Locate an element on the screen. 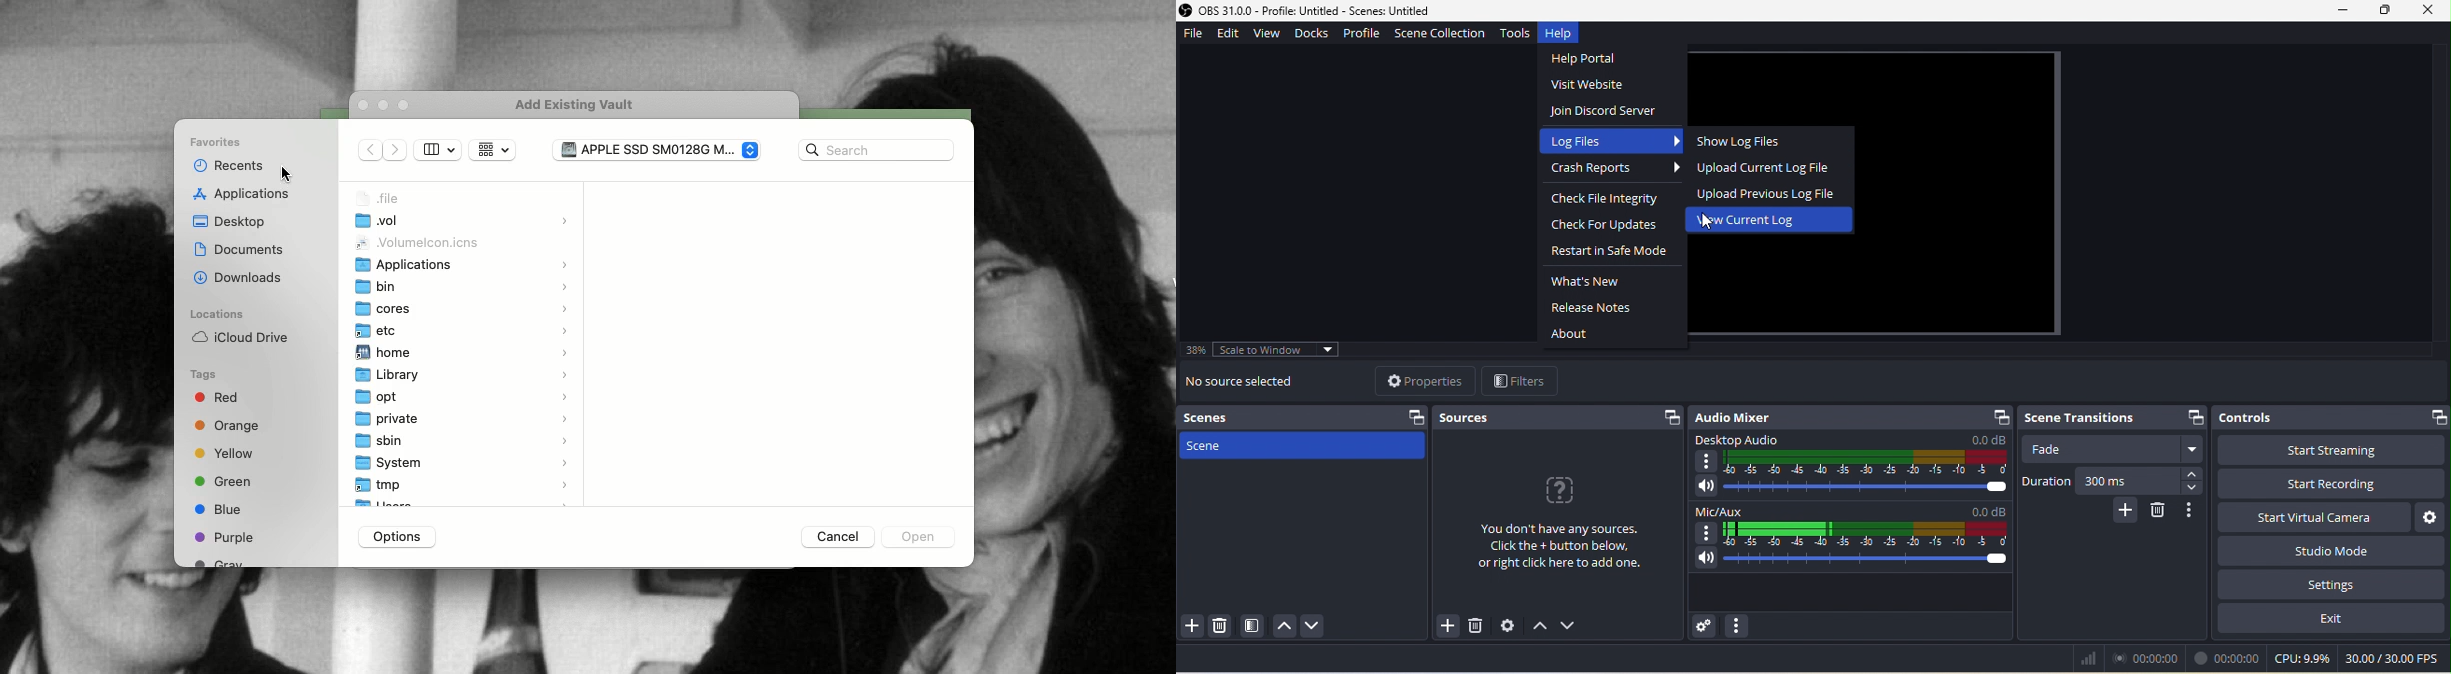  upload previous log file is located at coordinates (1771, 193).